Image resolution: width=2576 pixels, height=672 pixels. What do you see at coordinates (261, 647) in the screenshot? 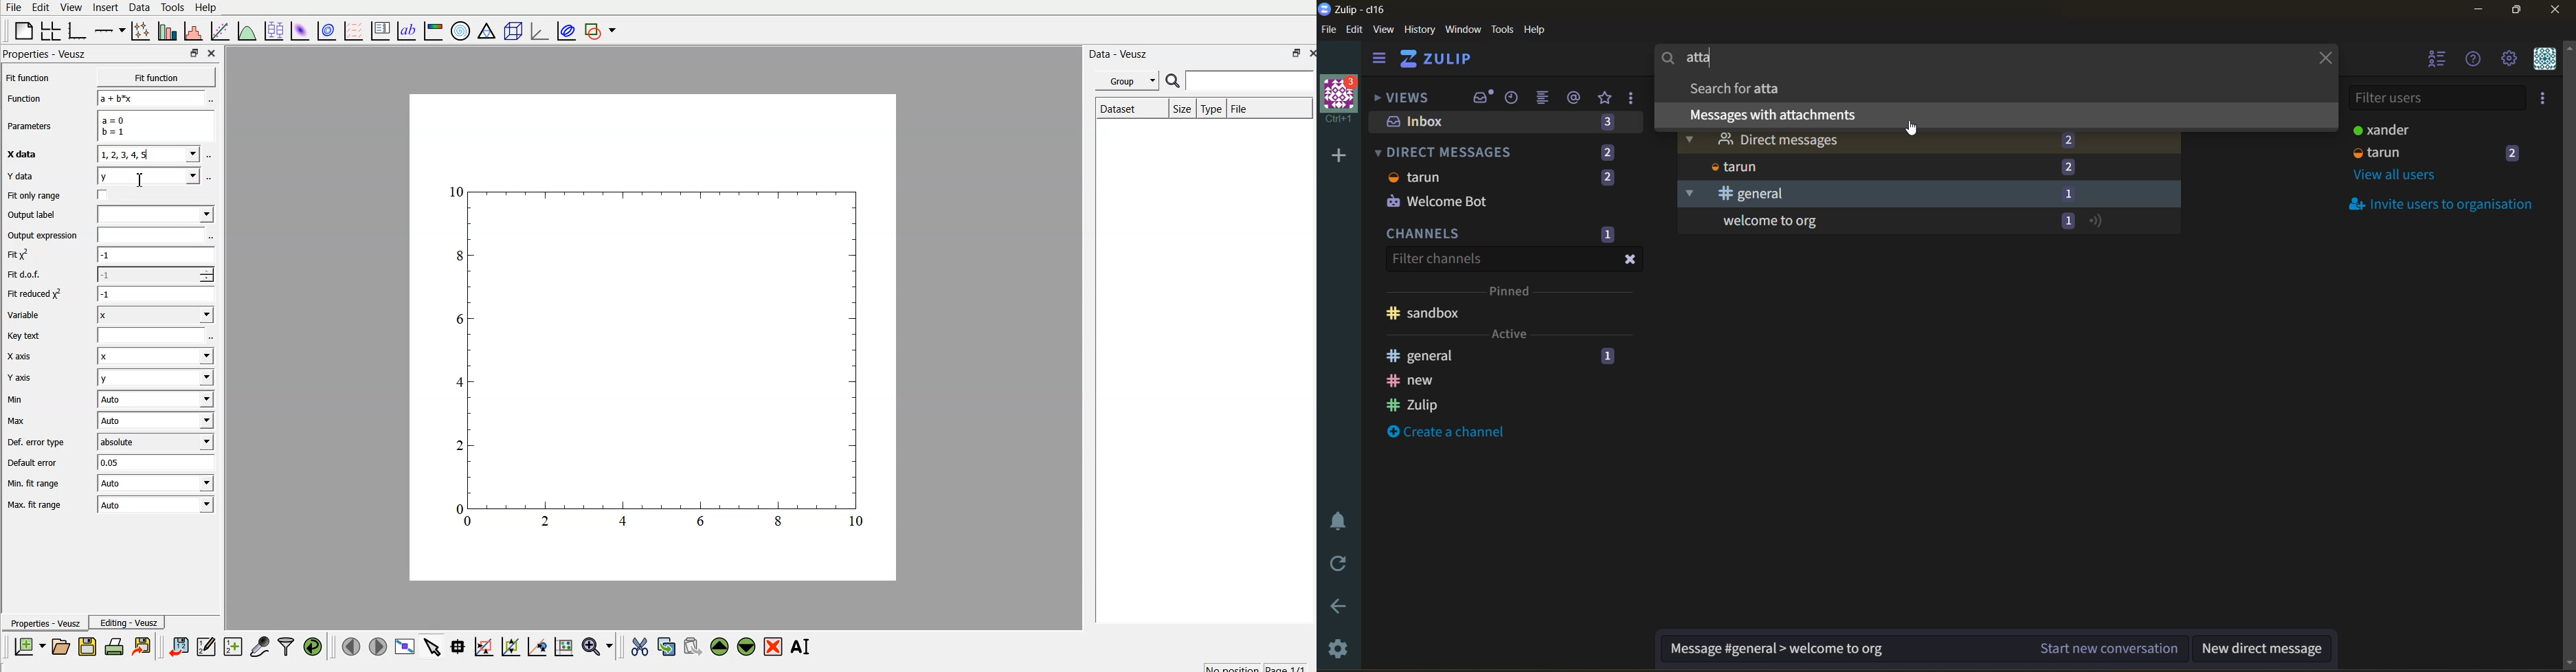
I see `capture remote data` at bounding box center [261, 647].